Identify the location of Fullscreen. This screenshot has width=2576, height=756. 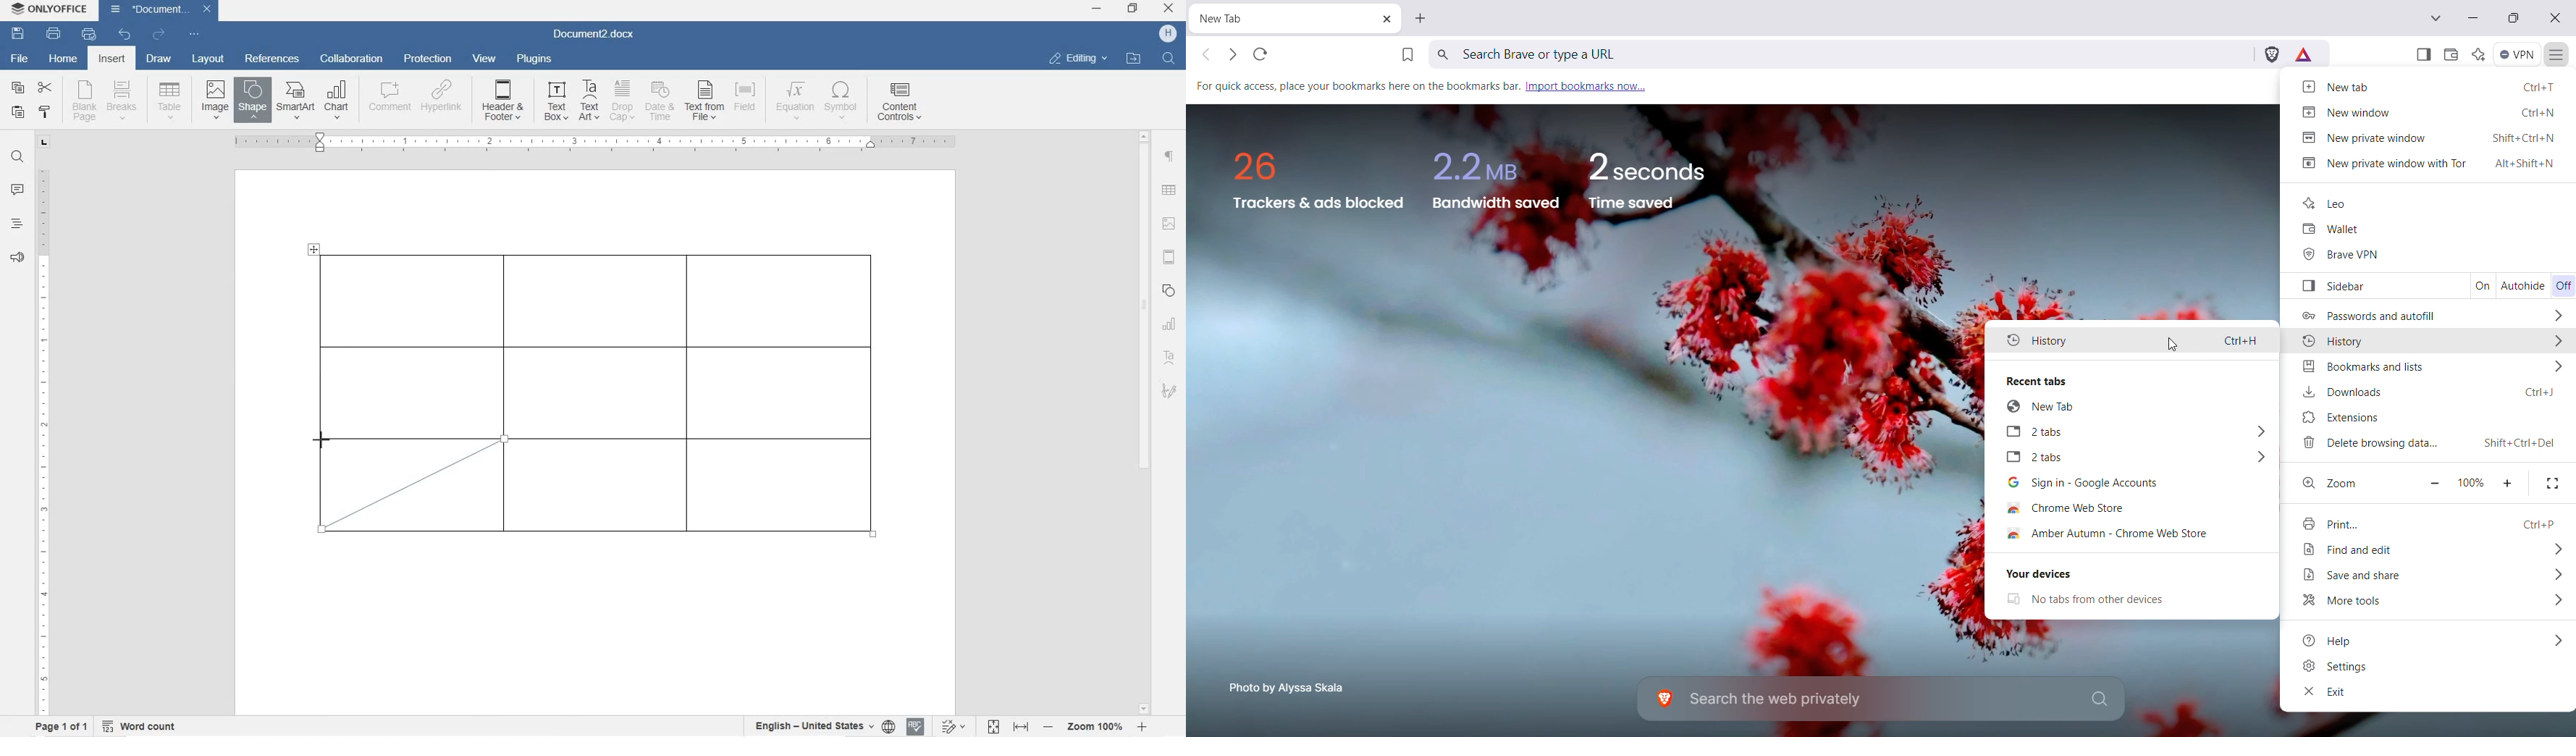
(2553, 483).